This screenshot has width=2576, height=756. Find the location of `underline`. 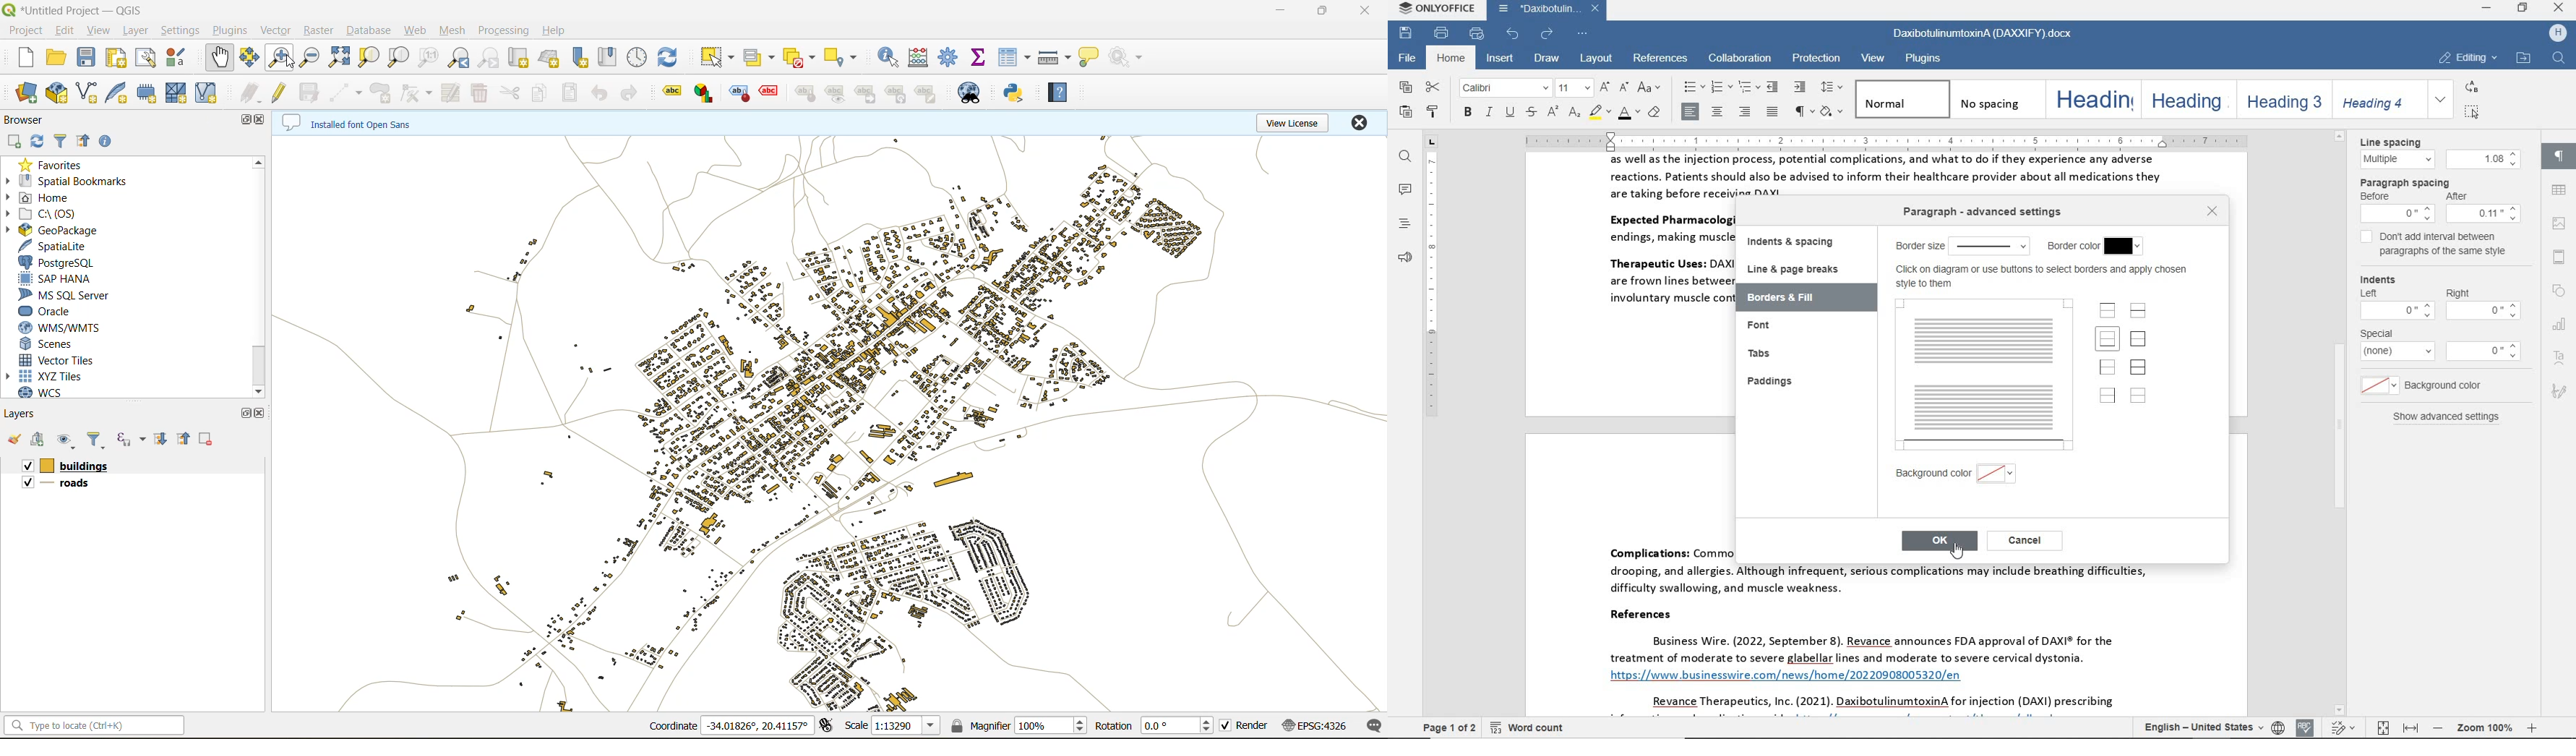

underline is located at coordinates (1509, 113).